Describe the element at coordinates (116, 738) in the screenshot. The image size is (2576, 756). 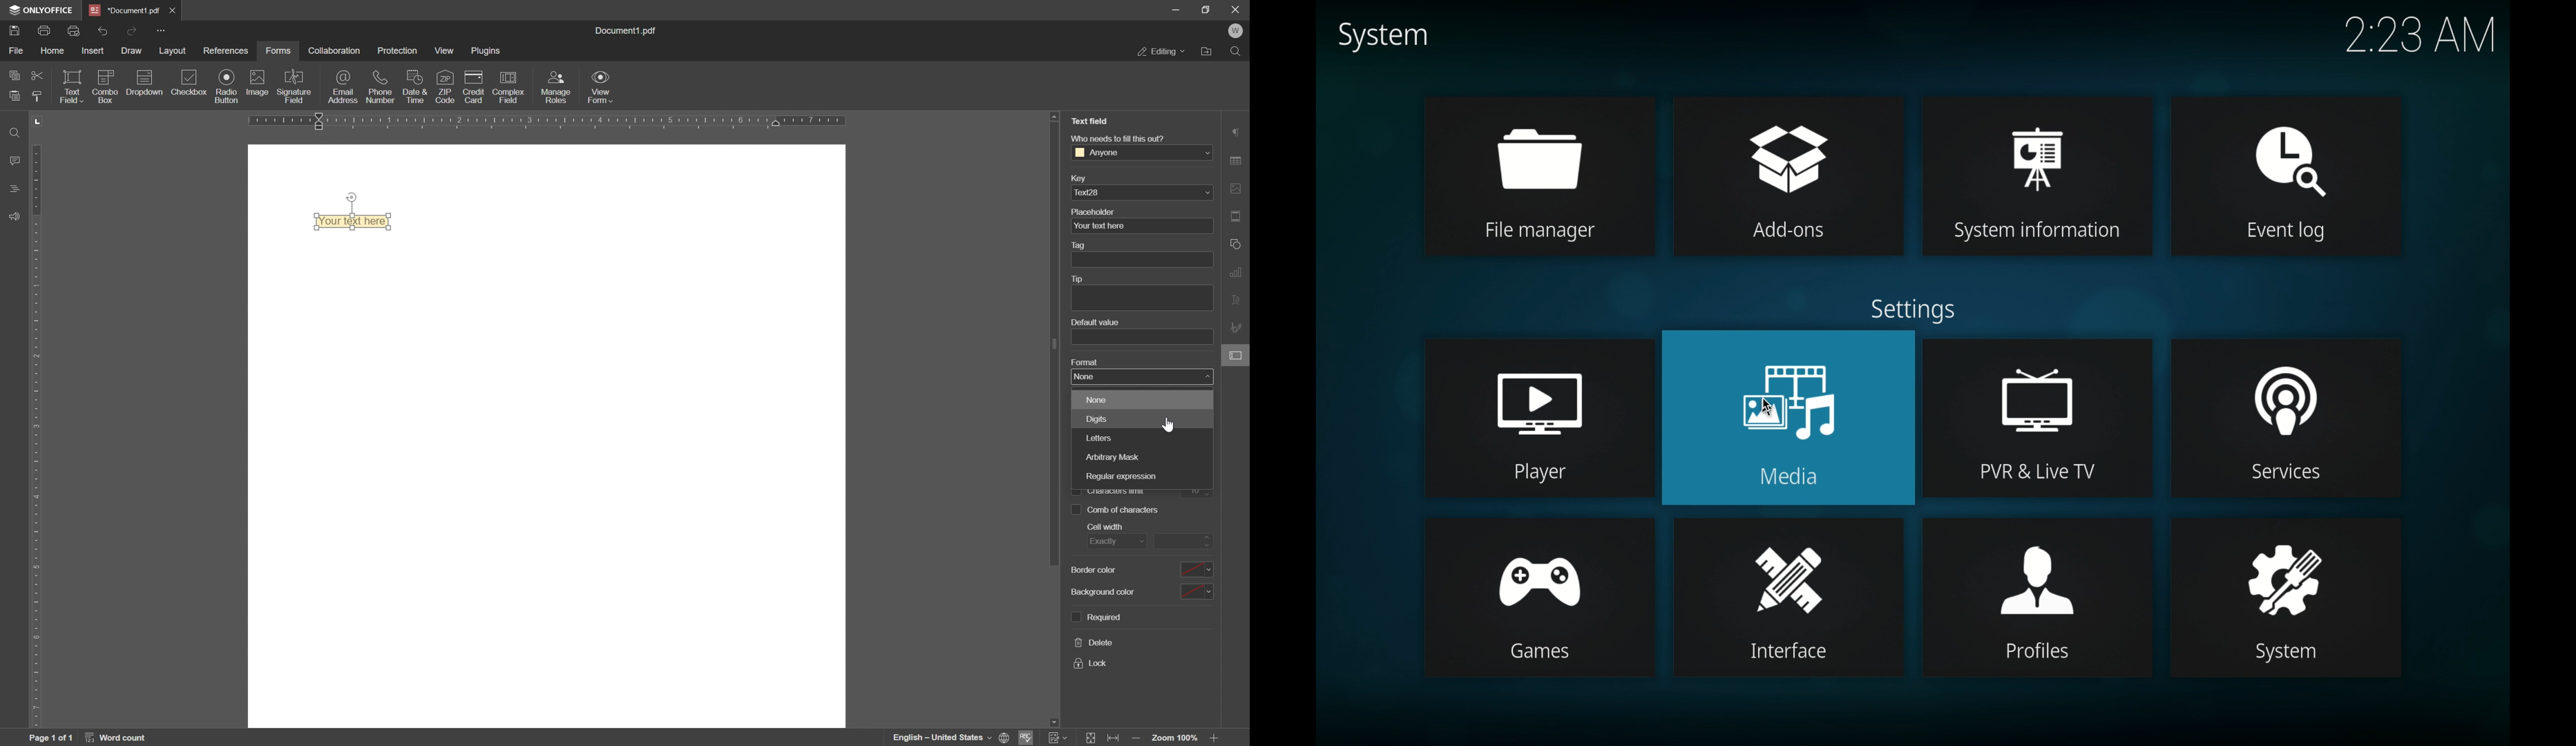
I see `word count` at that location.